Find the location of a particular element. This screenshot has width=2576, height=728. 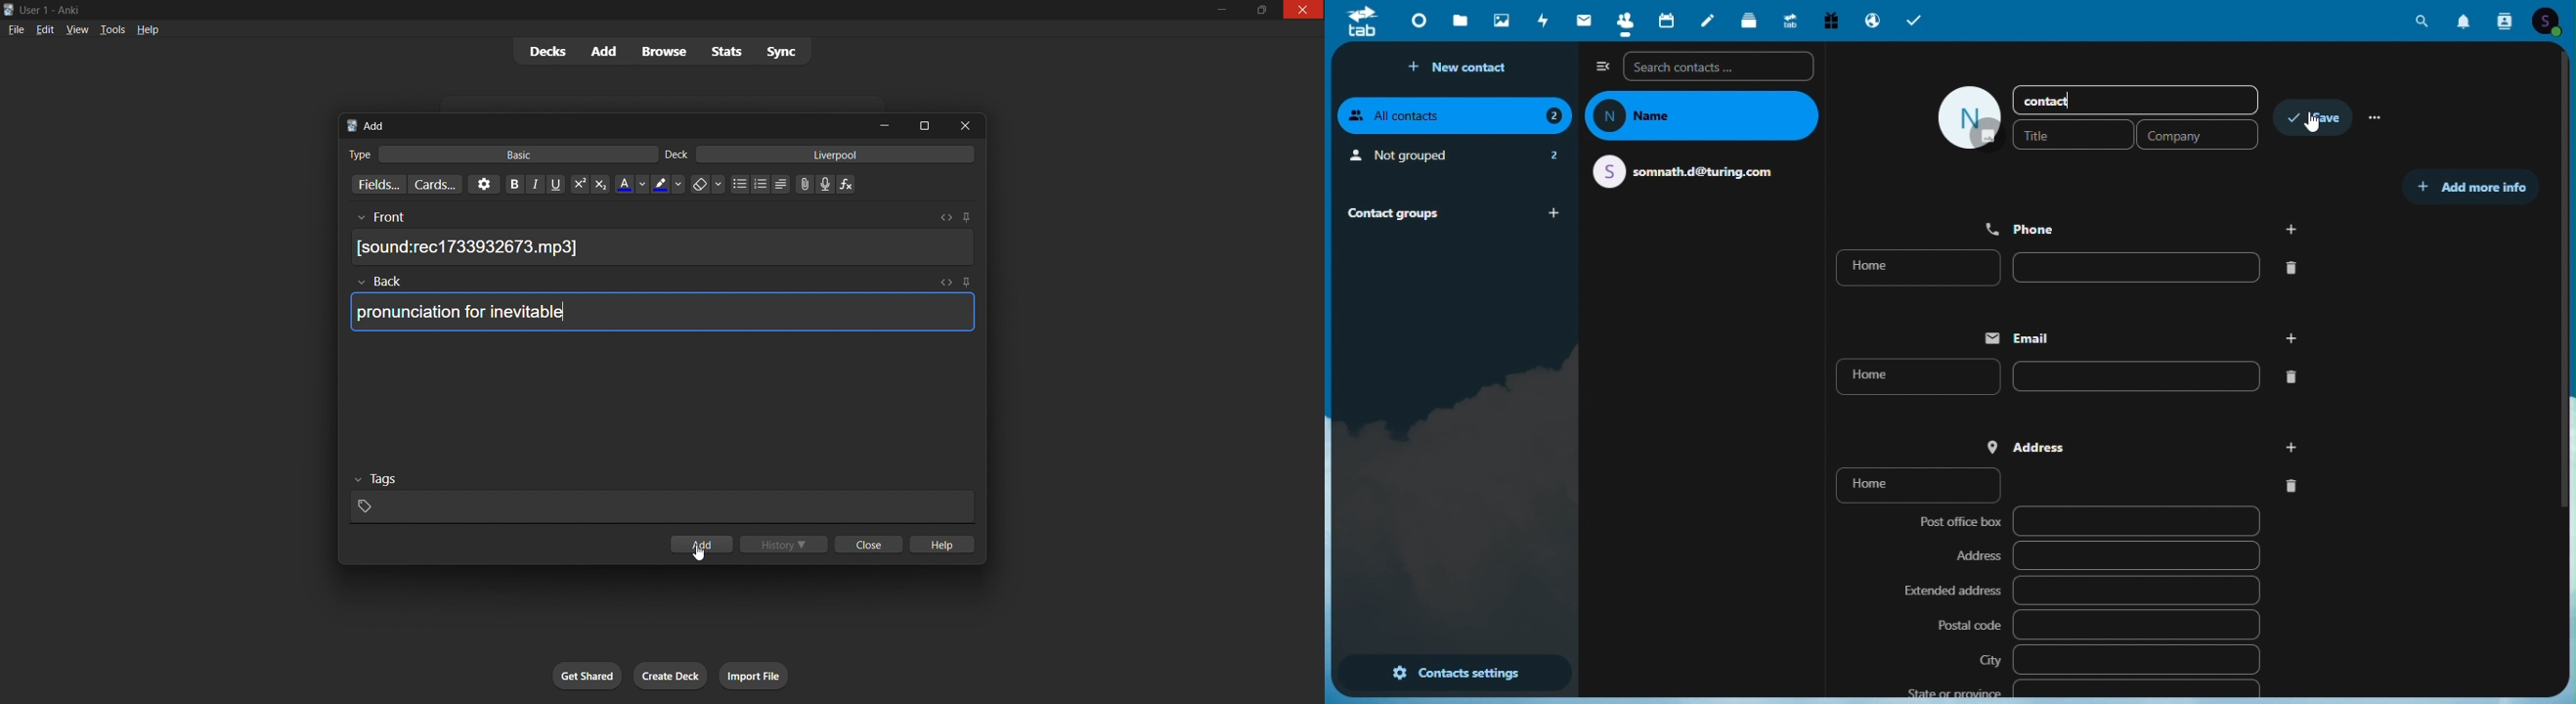

close is located at coordinates (1303, 12).